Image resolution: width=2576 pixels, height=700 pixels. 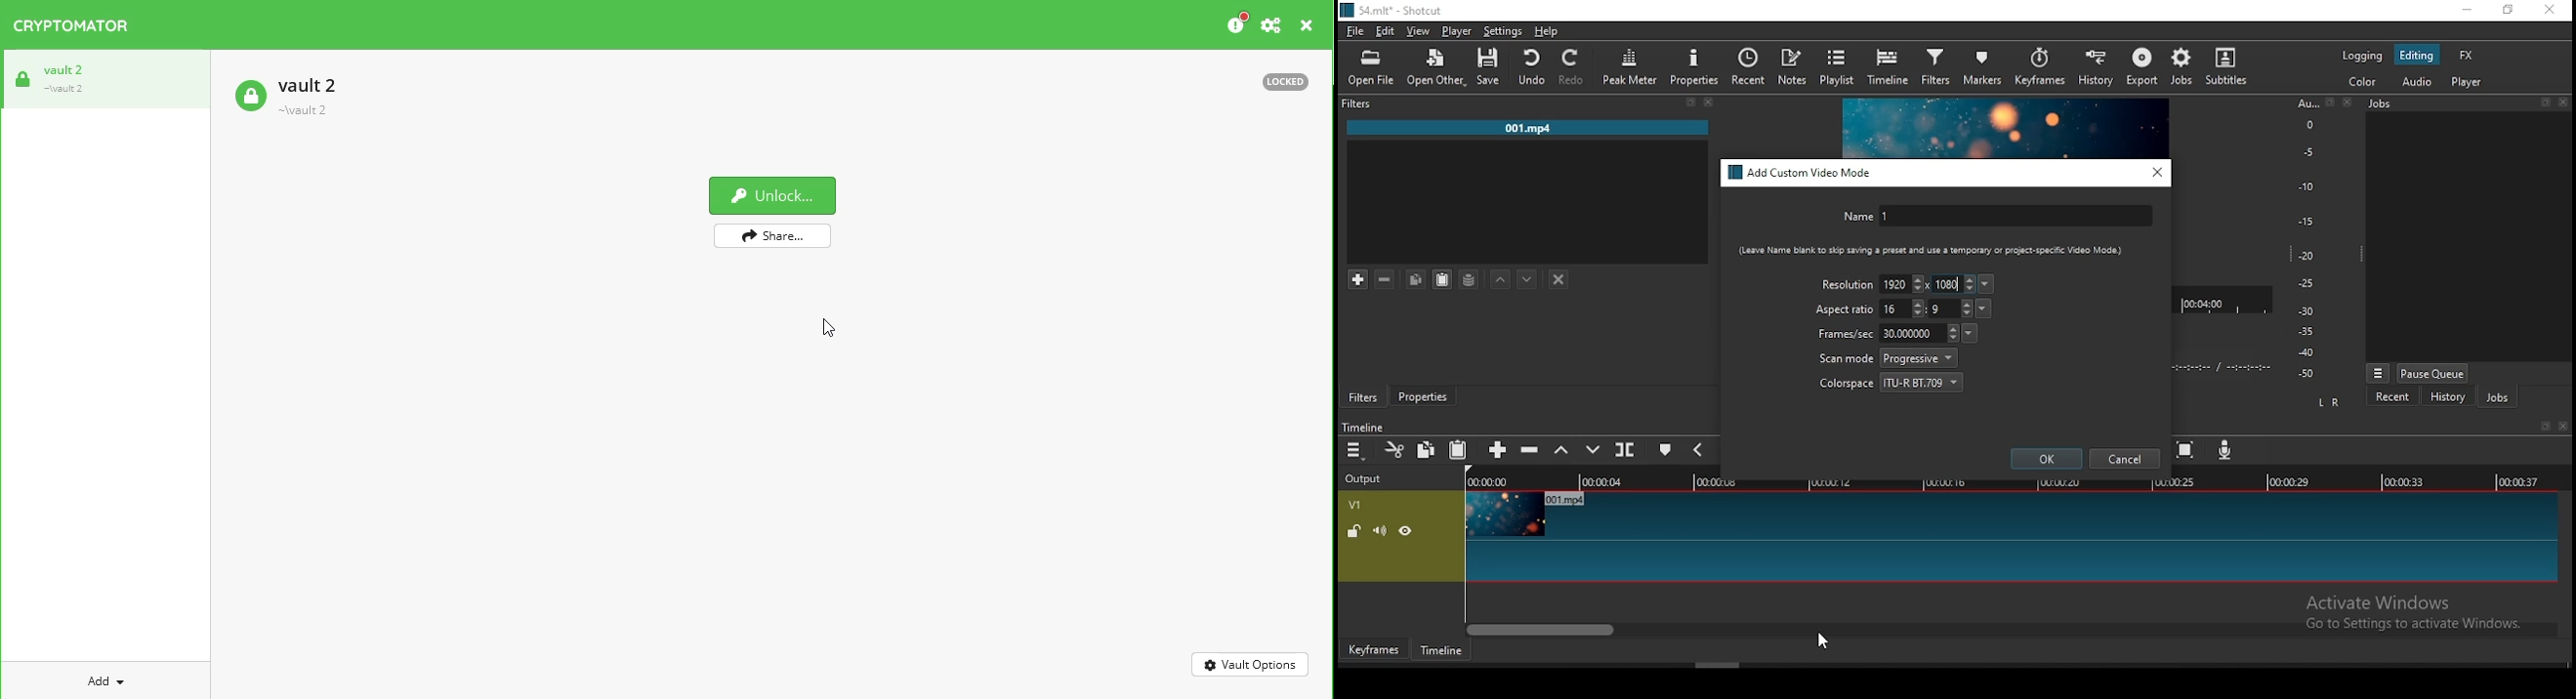 What do you see at coordinates (1355, 33) in the screenshot?
I see `file` at bounding box center [1355, 33].